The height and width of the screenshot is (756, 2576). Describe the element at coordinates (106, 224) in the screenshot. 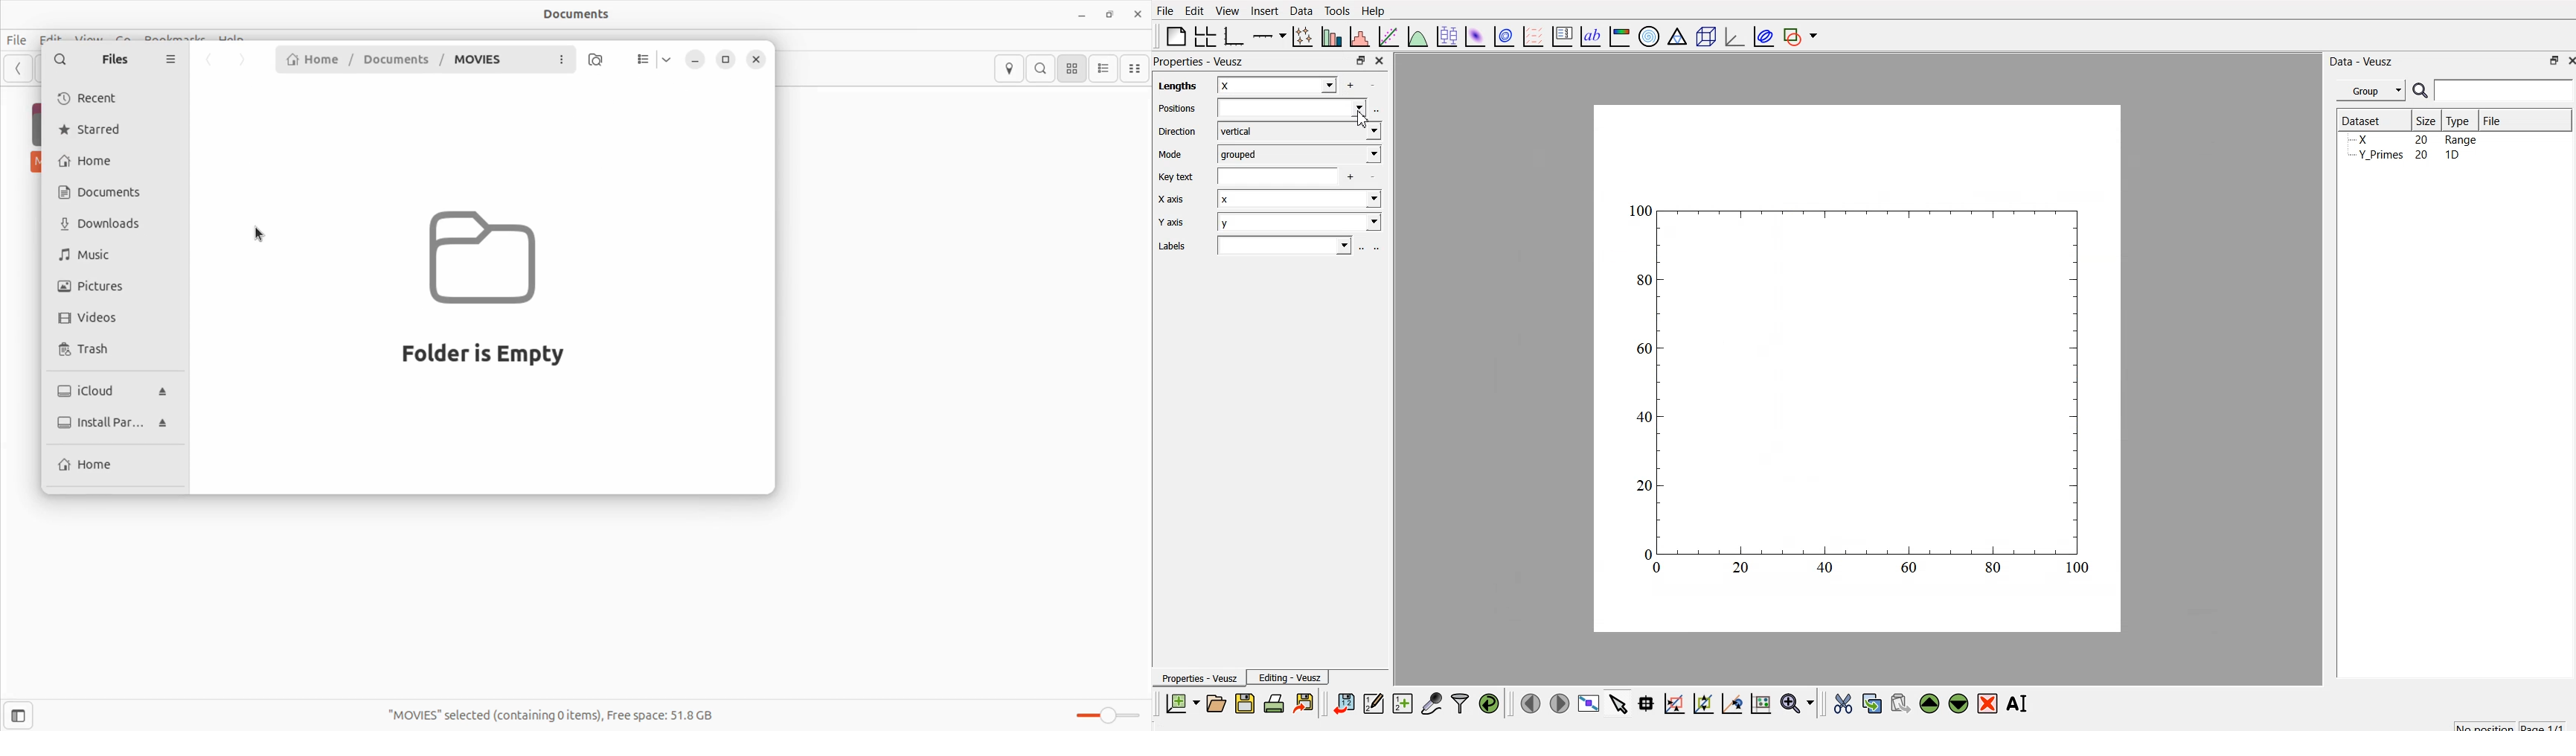

I see `Downloads` at that location.